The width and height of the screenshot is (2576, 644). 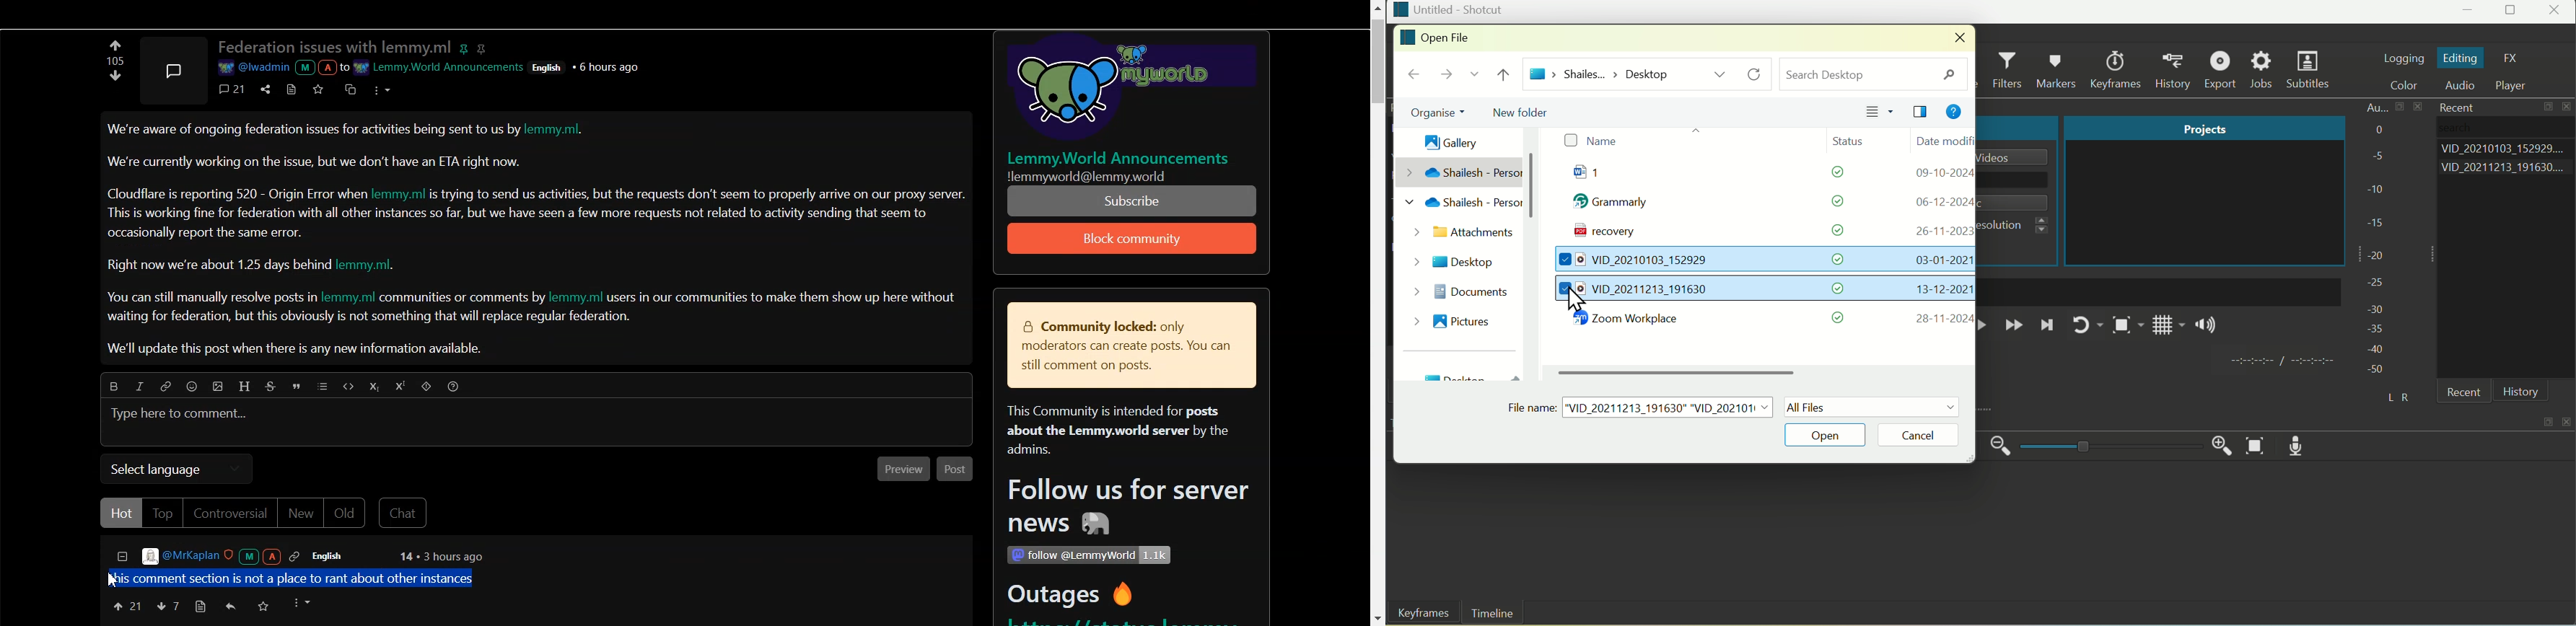 I want to click on , so click(x=1123, y=90).